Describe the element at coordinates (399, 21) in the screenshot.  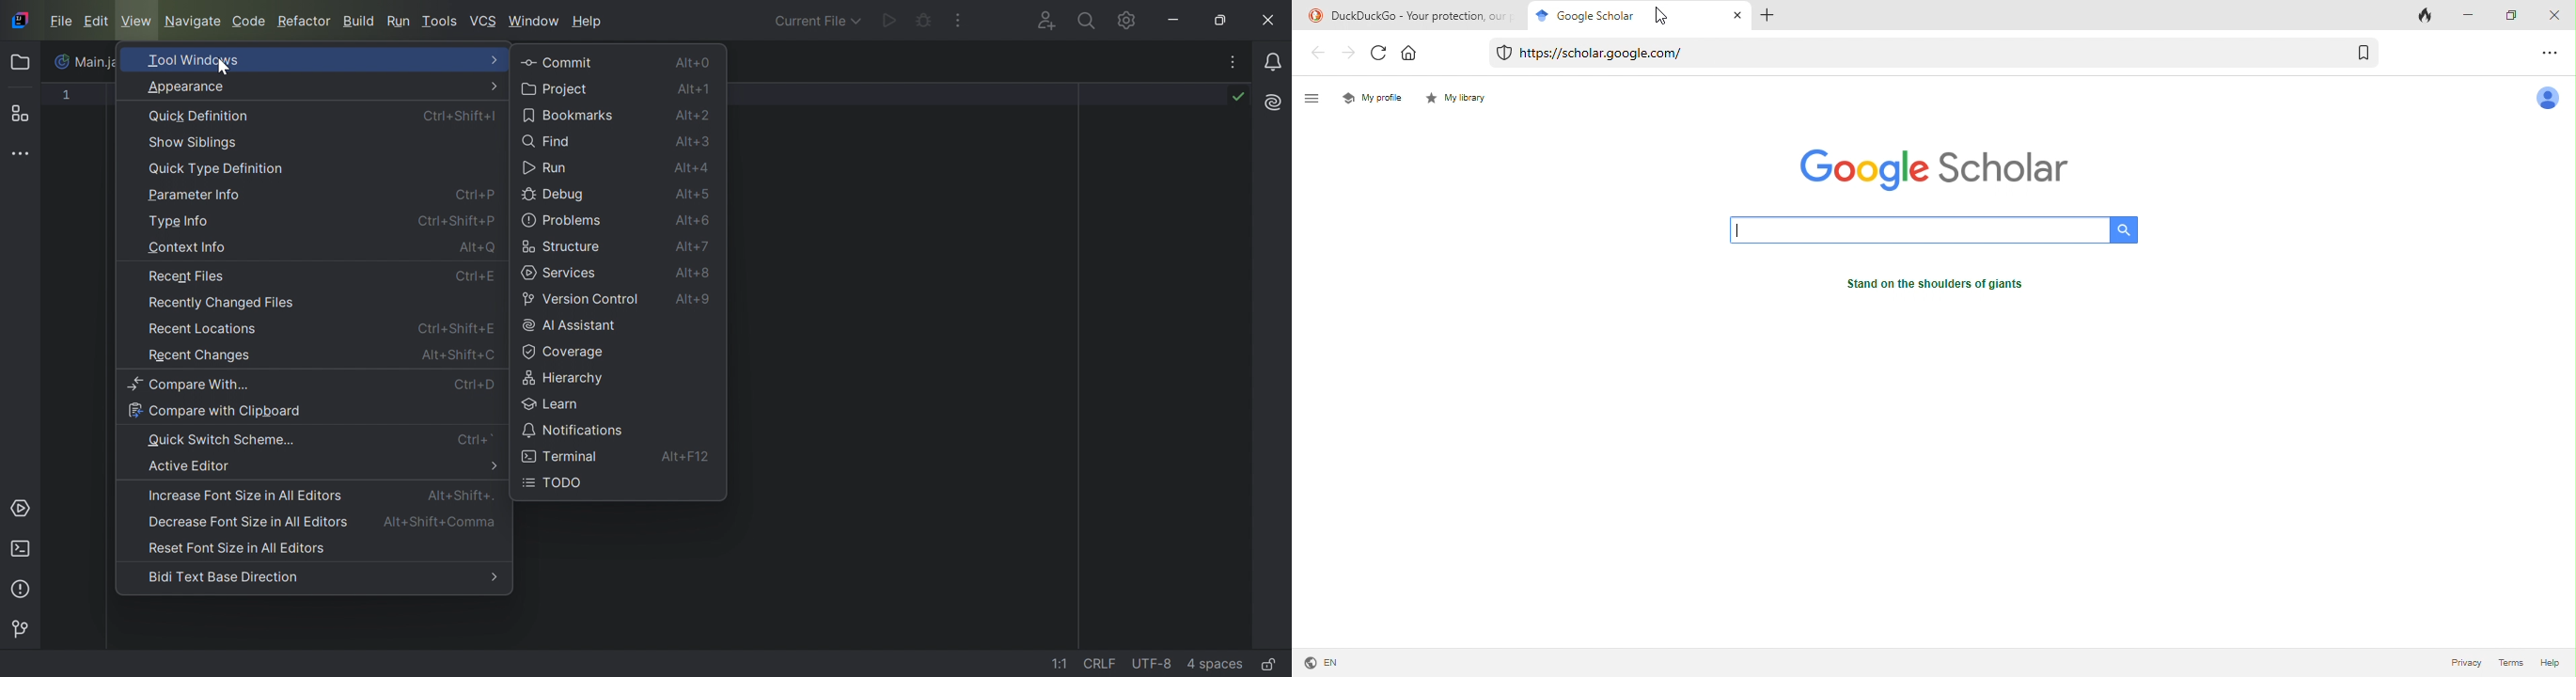
I see `Run` at that location.